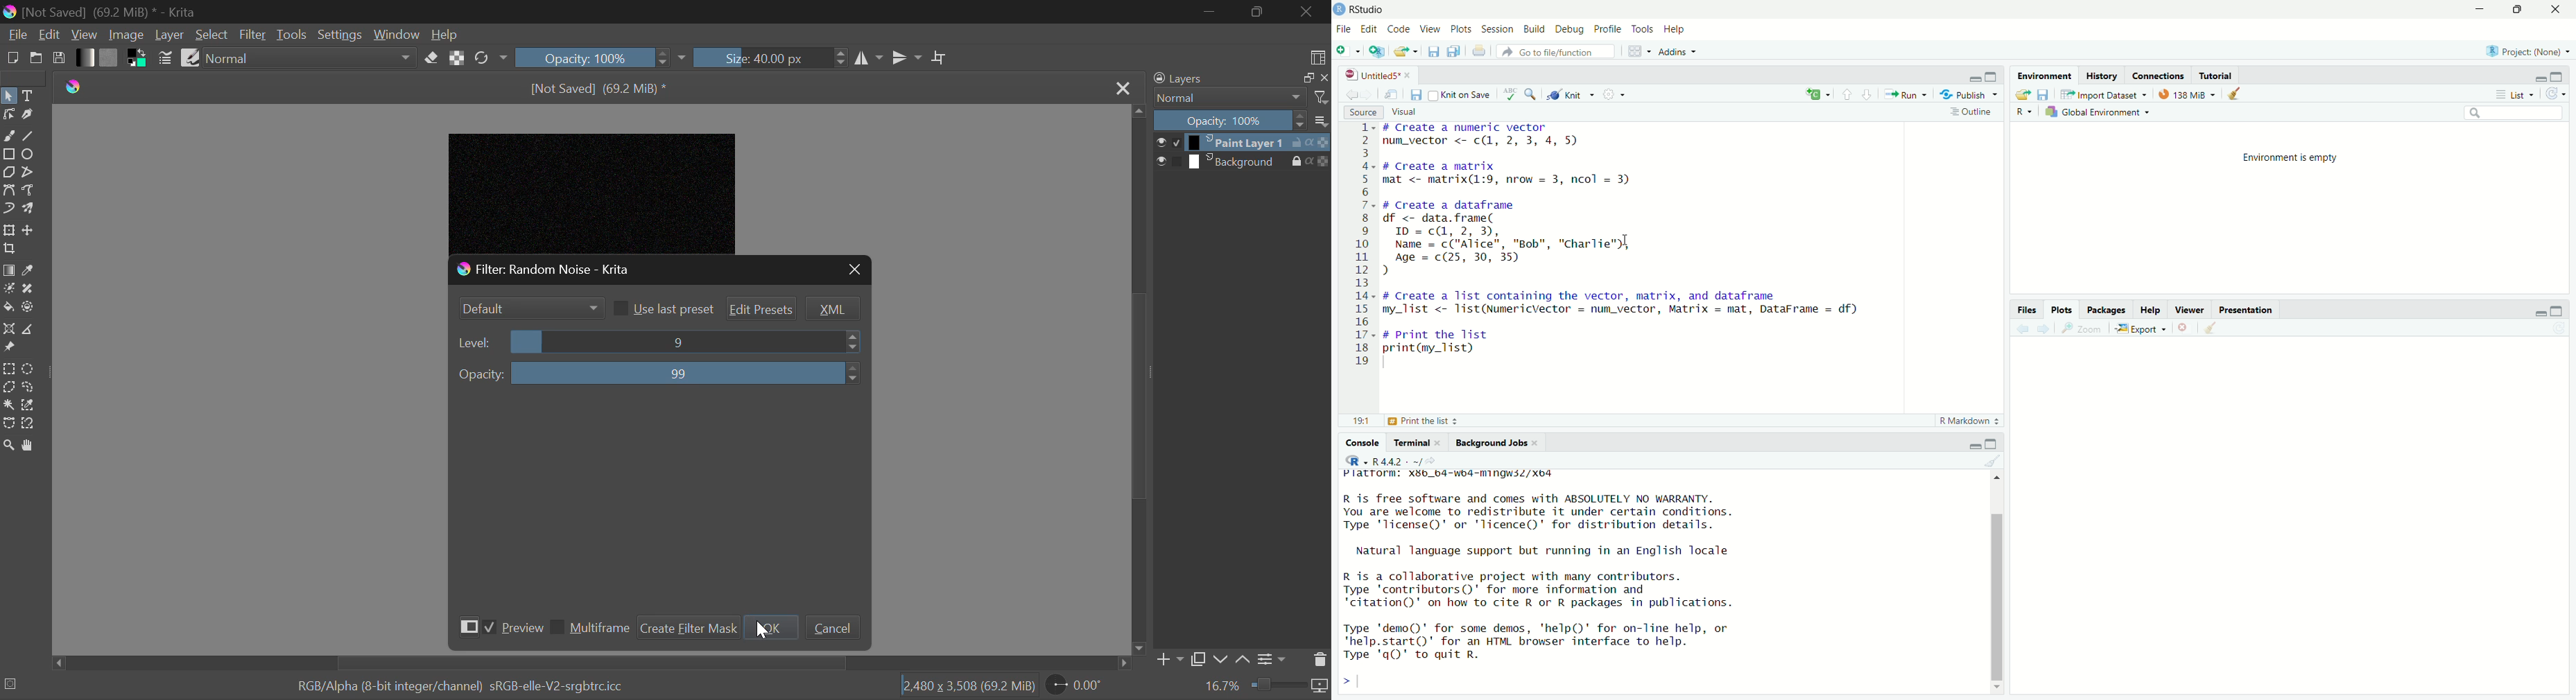 Image resolution: width=2576 pixels, height=700 pixels. Describe the element at coordinates (431, 59) in the screenshot. I see `Eraser` at that location.